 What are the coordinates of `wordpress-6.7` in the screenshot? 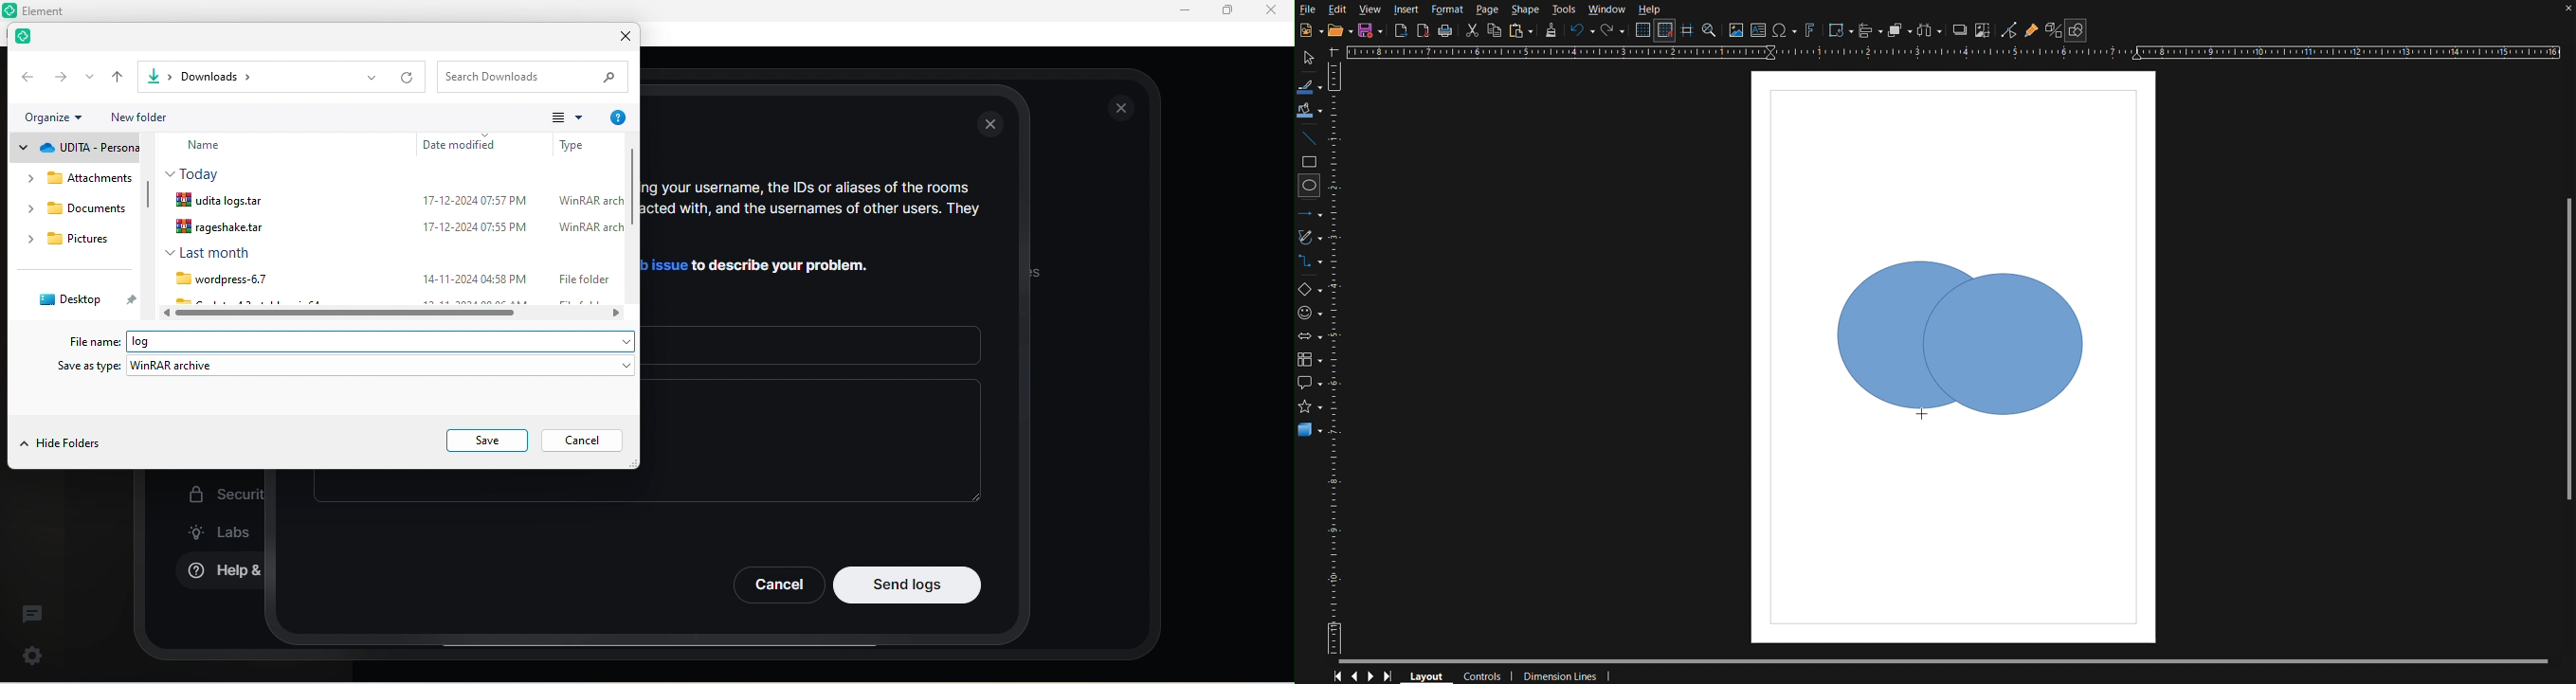 It's located at (218, 279).